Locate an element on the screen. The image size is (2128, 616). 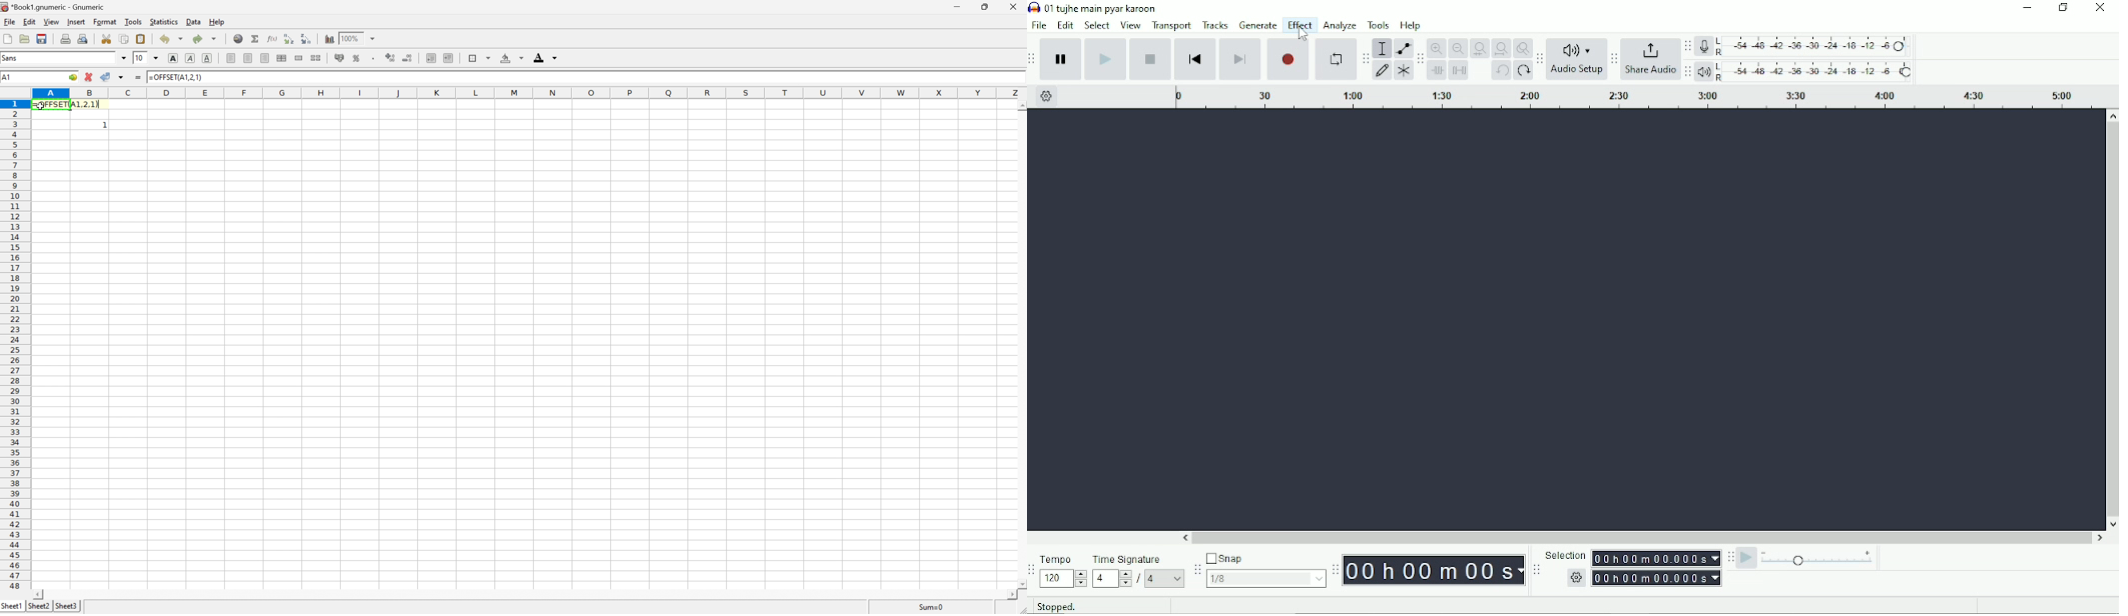
Minimize is located at coordinates (2023, 8).